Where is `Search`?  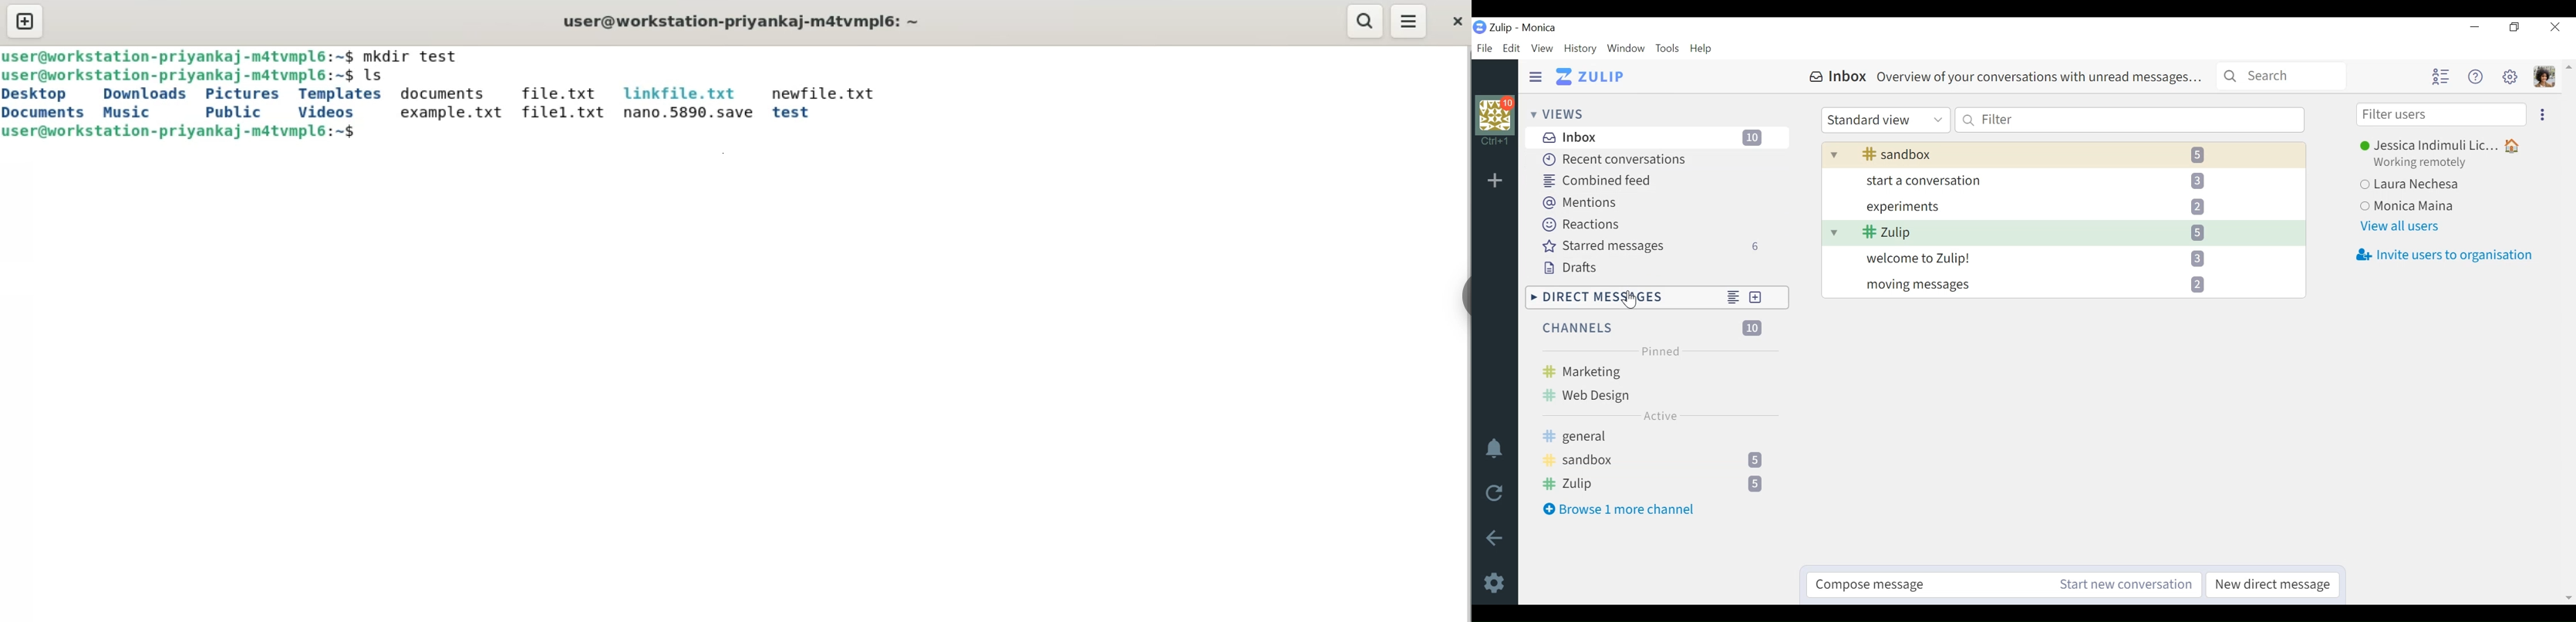
Search is located at coordinates (2282, 77).